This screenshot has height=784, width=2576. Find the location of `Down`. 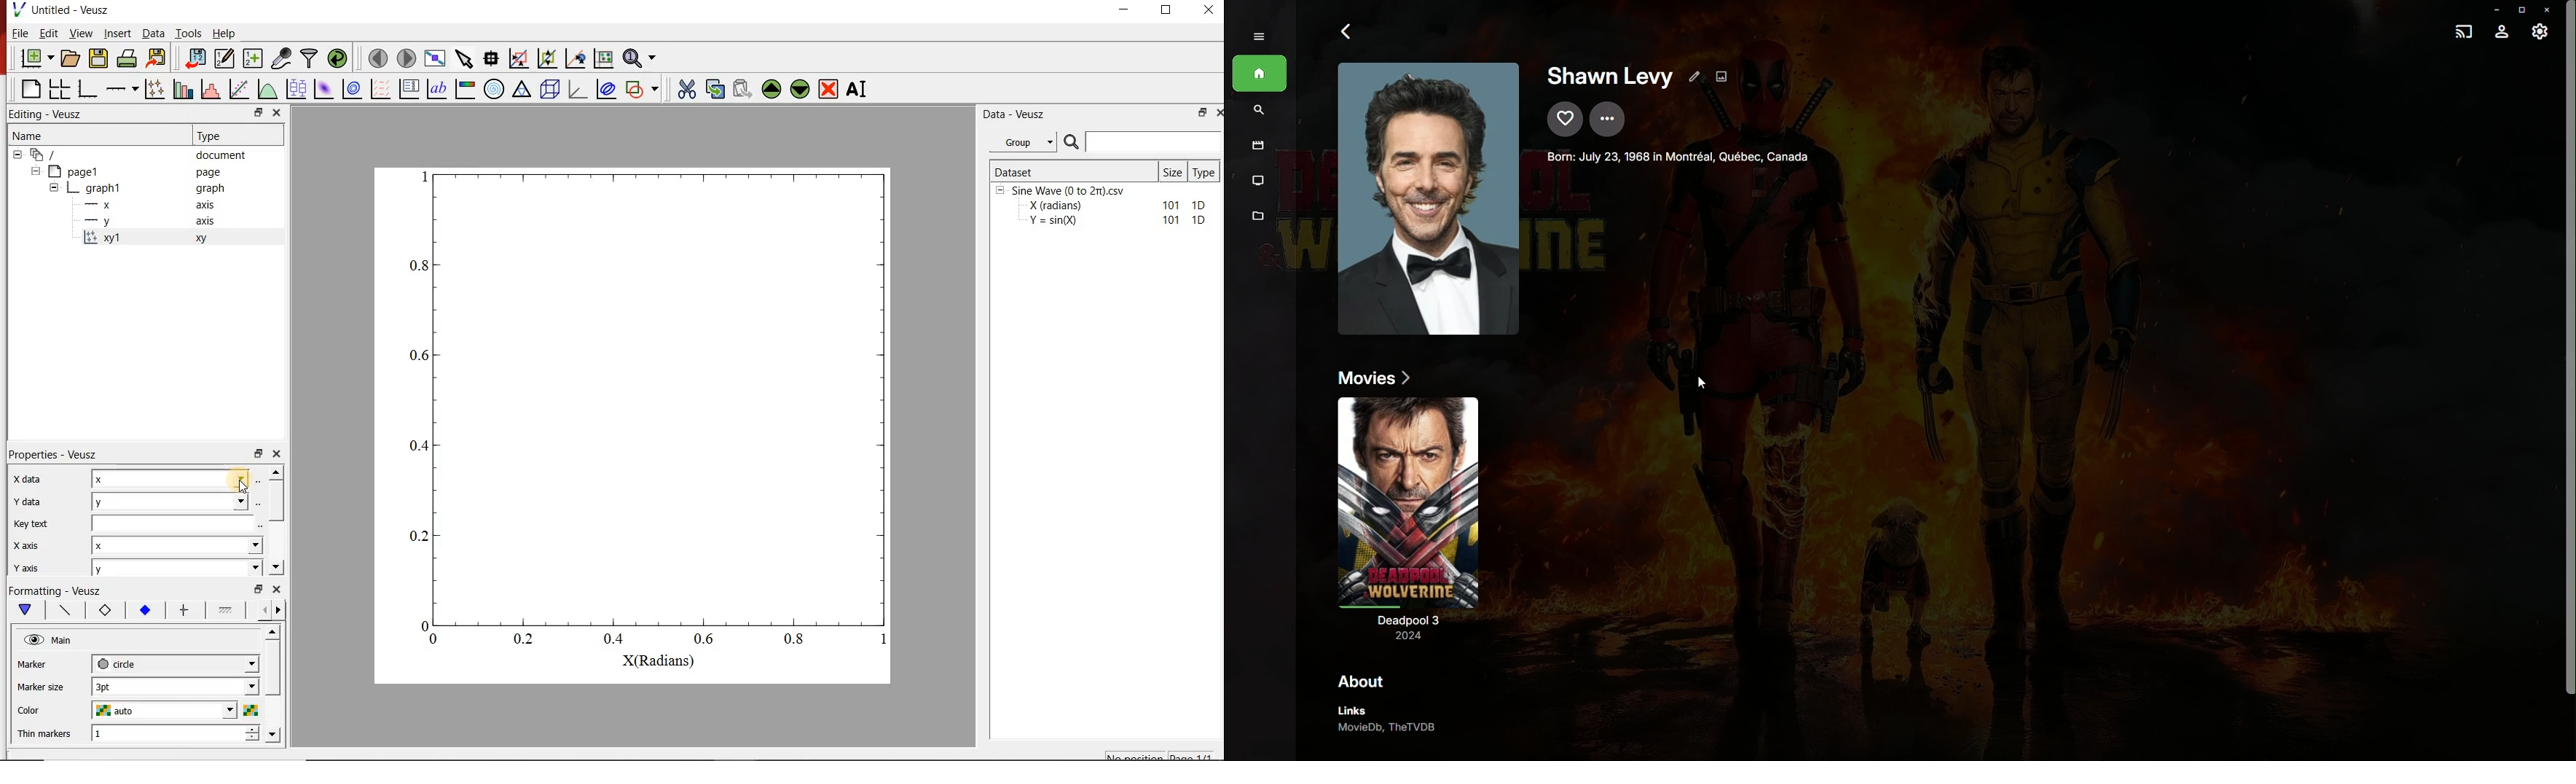

Down is located at coordinates (276, 567).